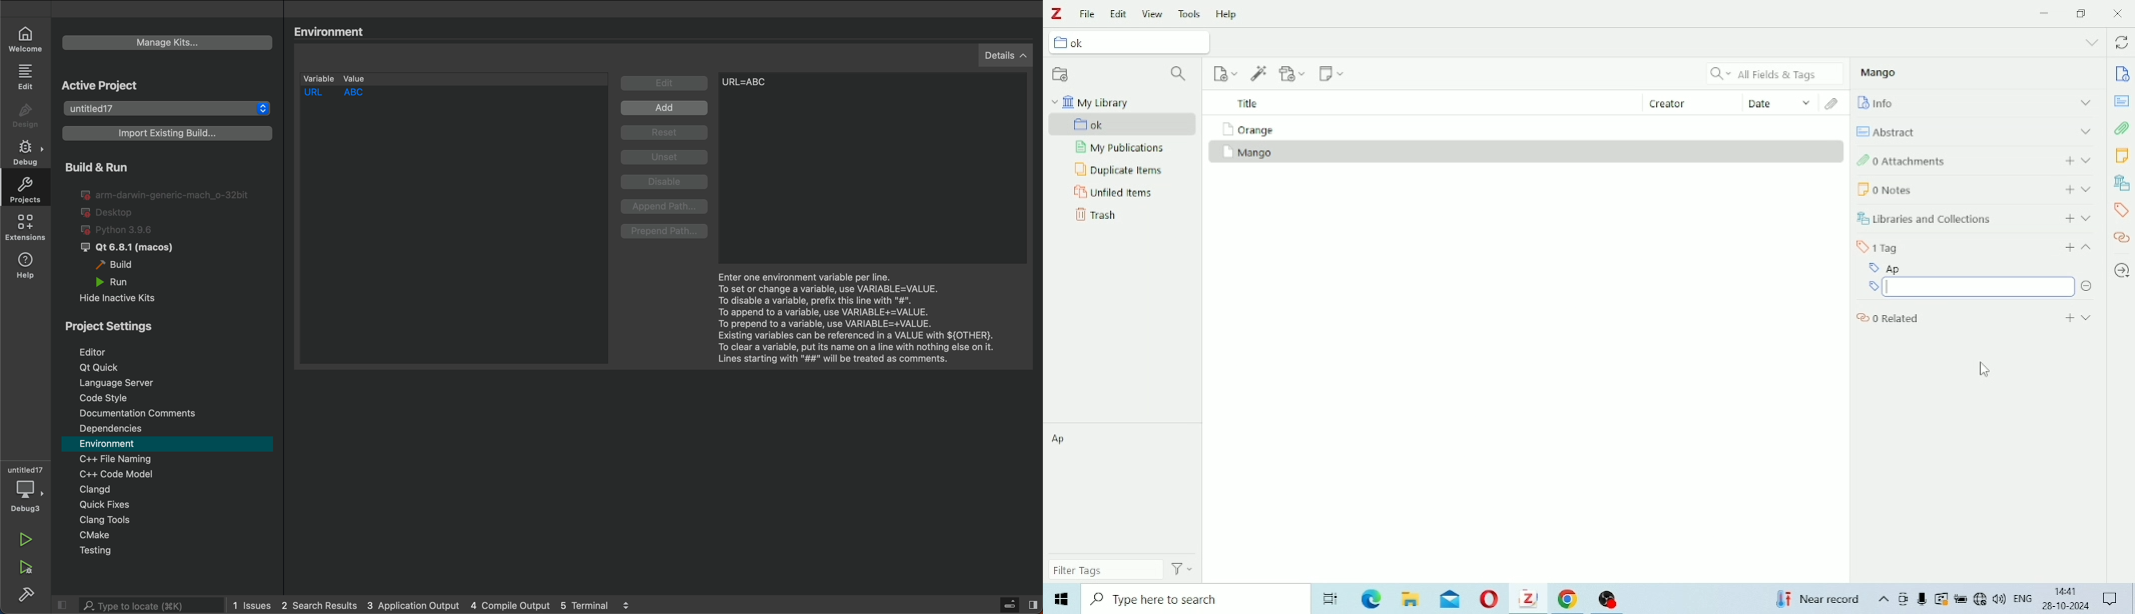 The width and height of the screenshot is (2156, 616). Describe the element at coordinates (2087, 269) in the screenshot. I see `Remove` at that location.